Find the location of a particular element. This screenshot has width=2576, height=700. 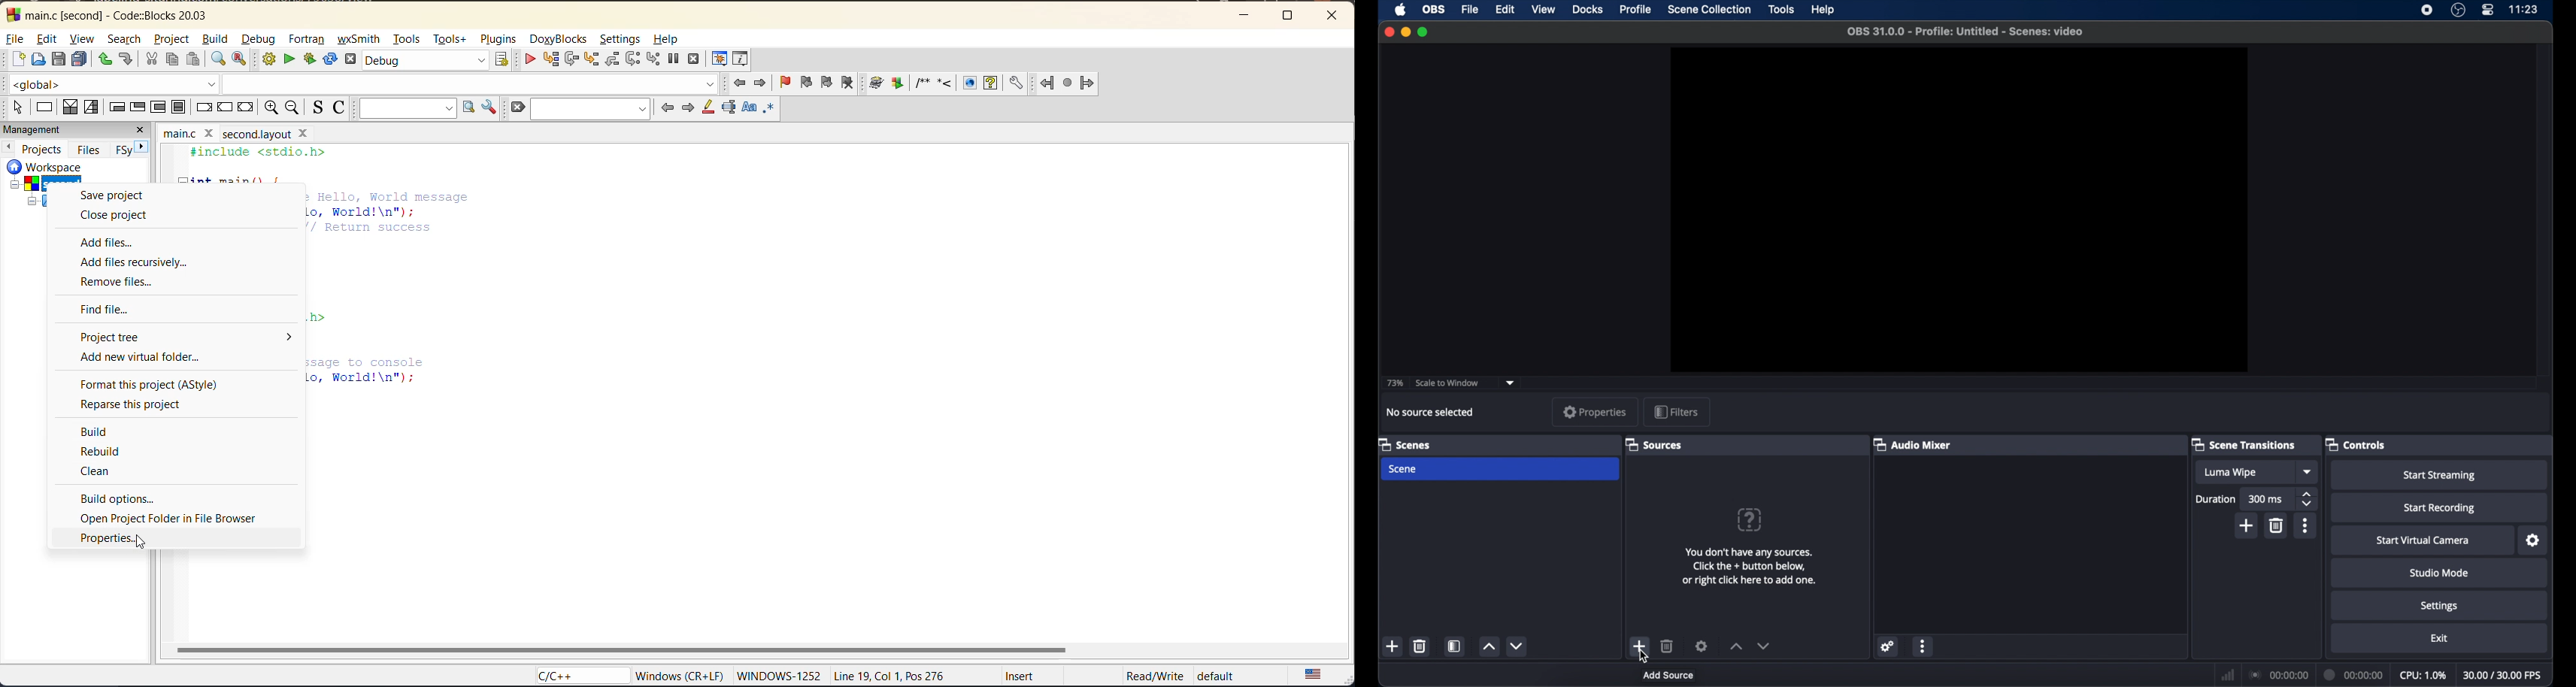

build target is located at coordinates (426, 62).